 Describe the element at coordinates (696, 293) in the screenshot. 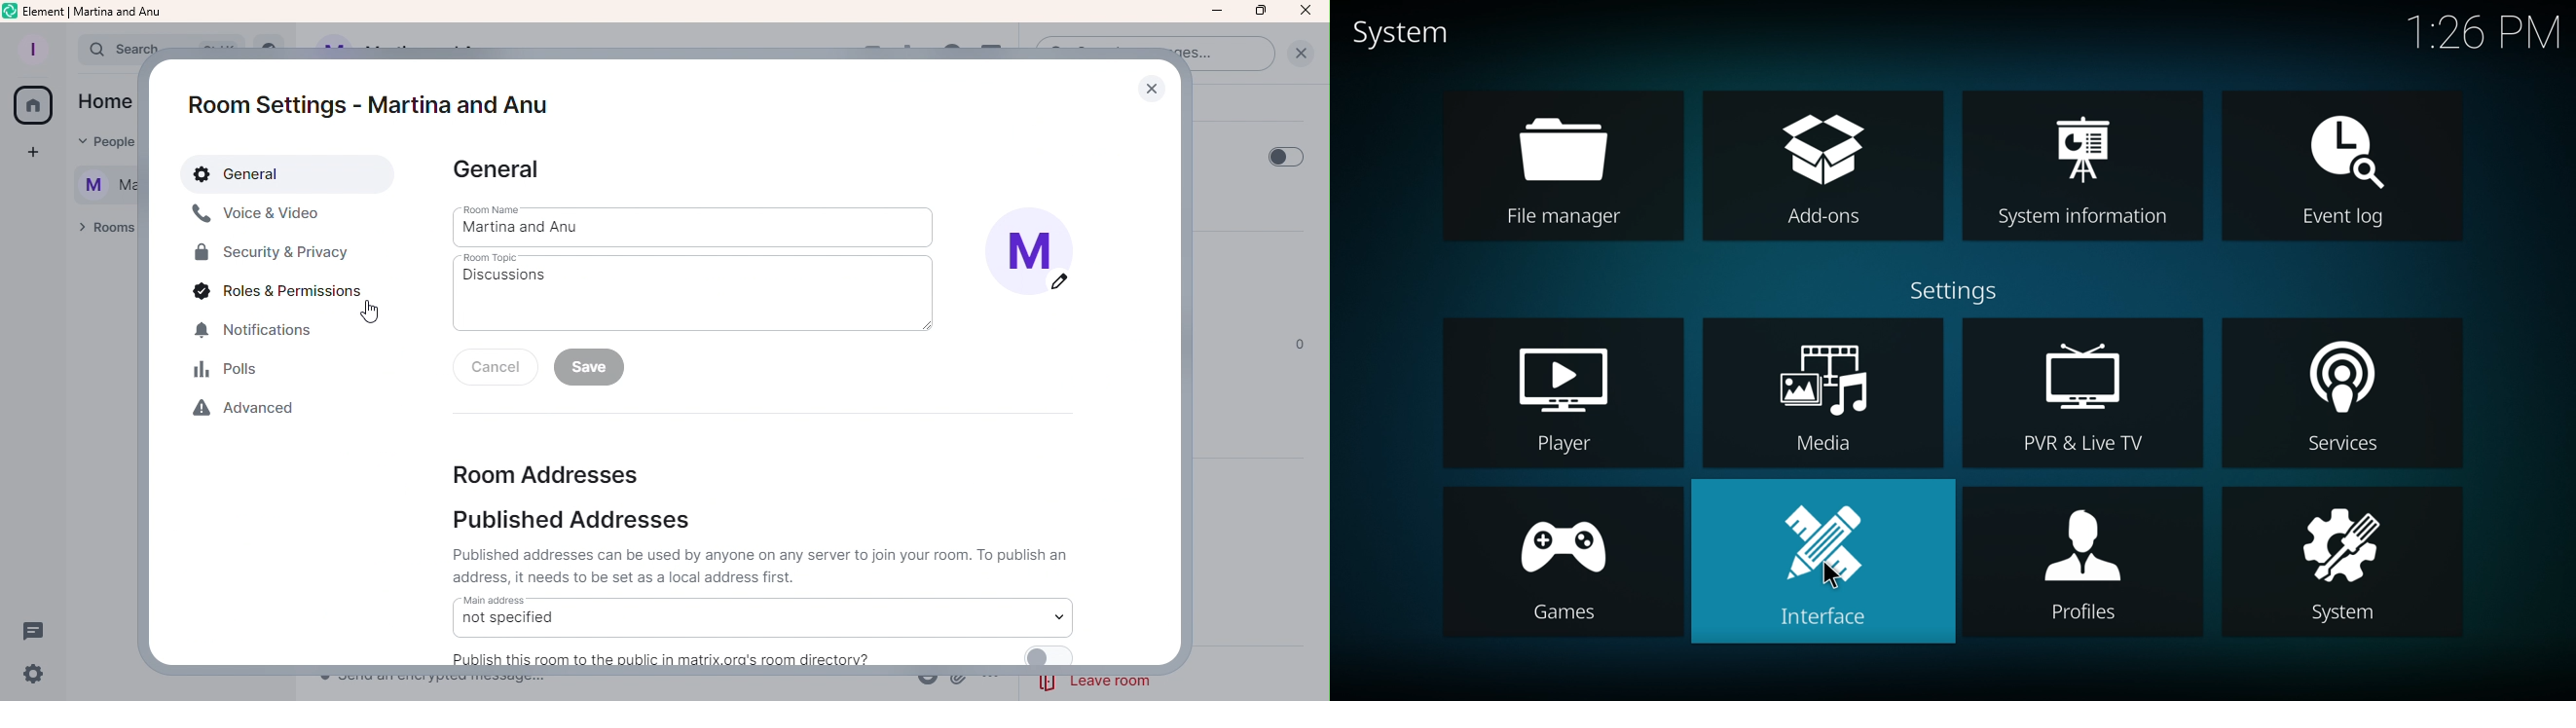

I see `Room topic` at that location.